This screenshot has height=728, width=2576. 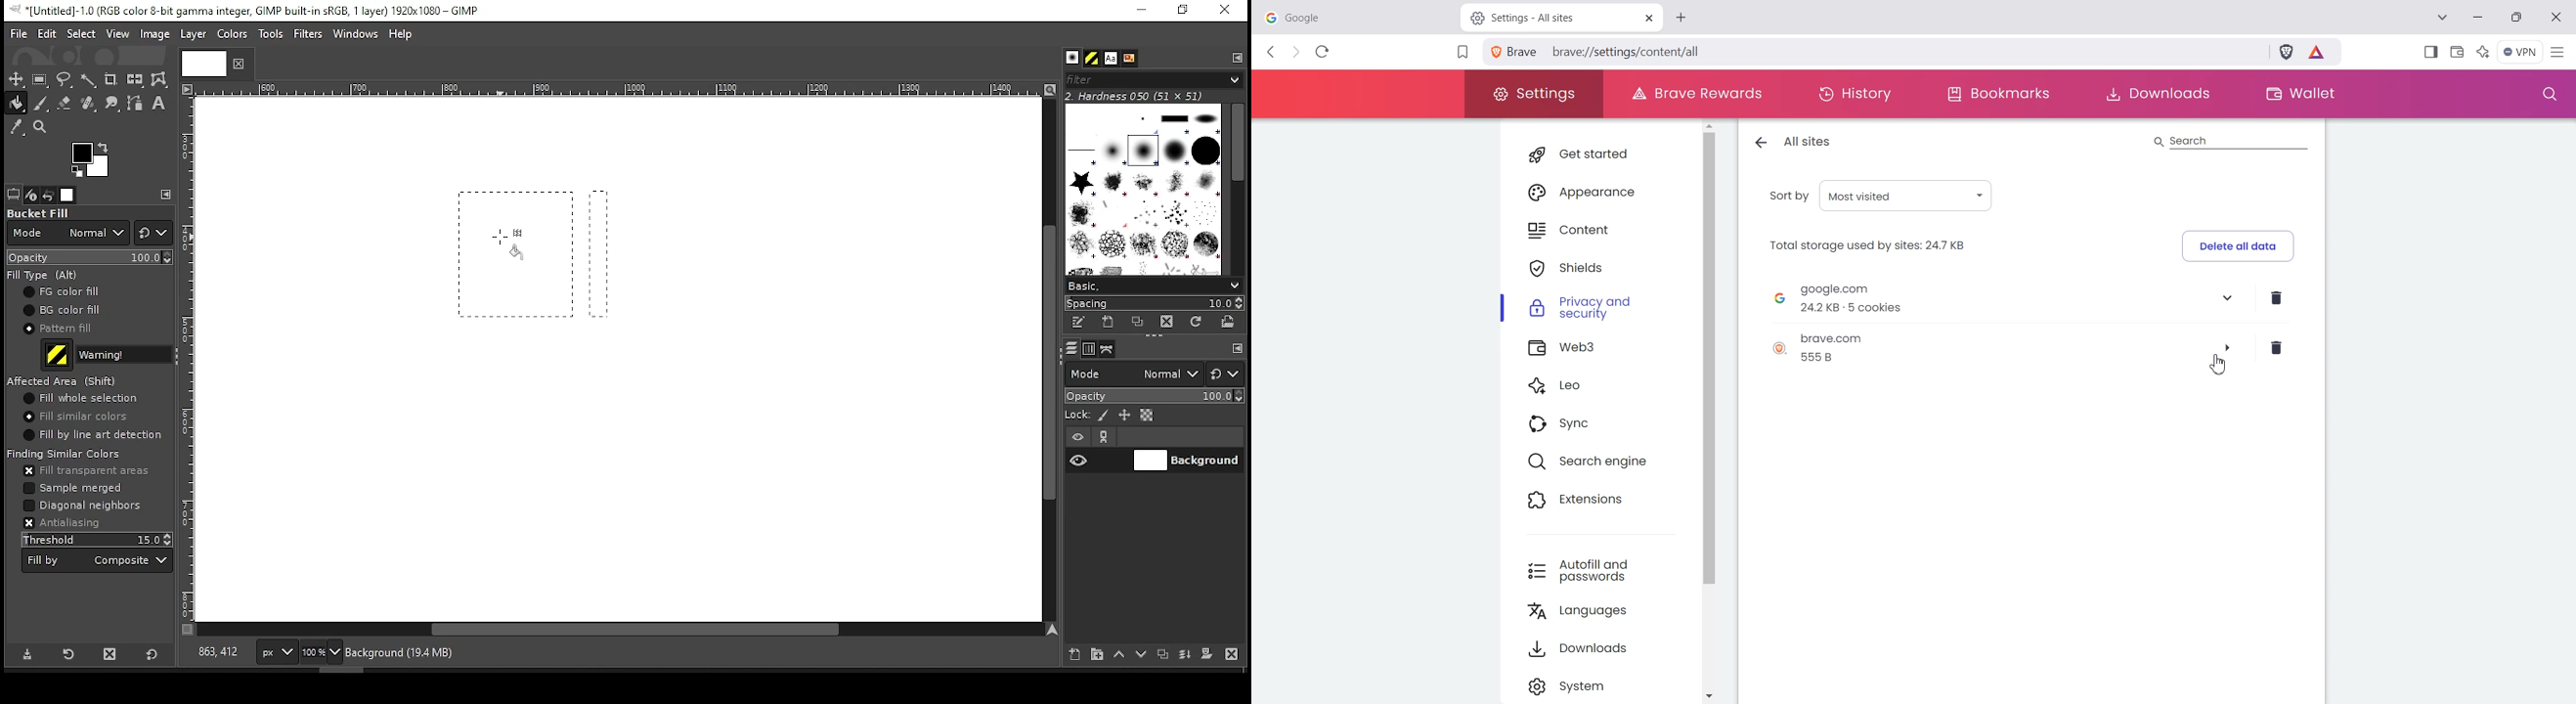 What do you see at coordinates (1110, 59) in the screenshot?
I see `font` at bounding box center [1110, 59].